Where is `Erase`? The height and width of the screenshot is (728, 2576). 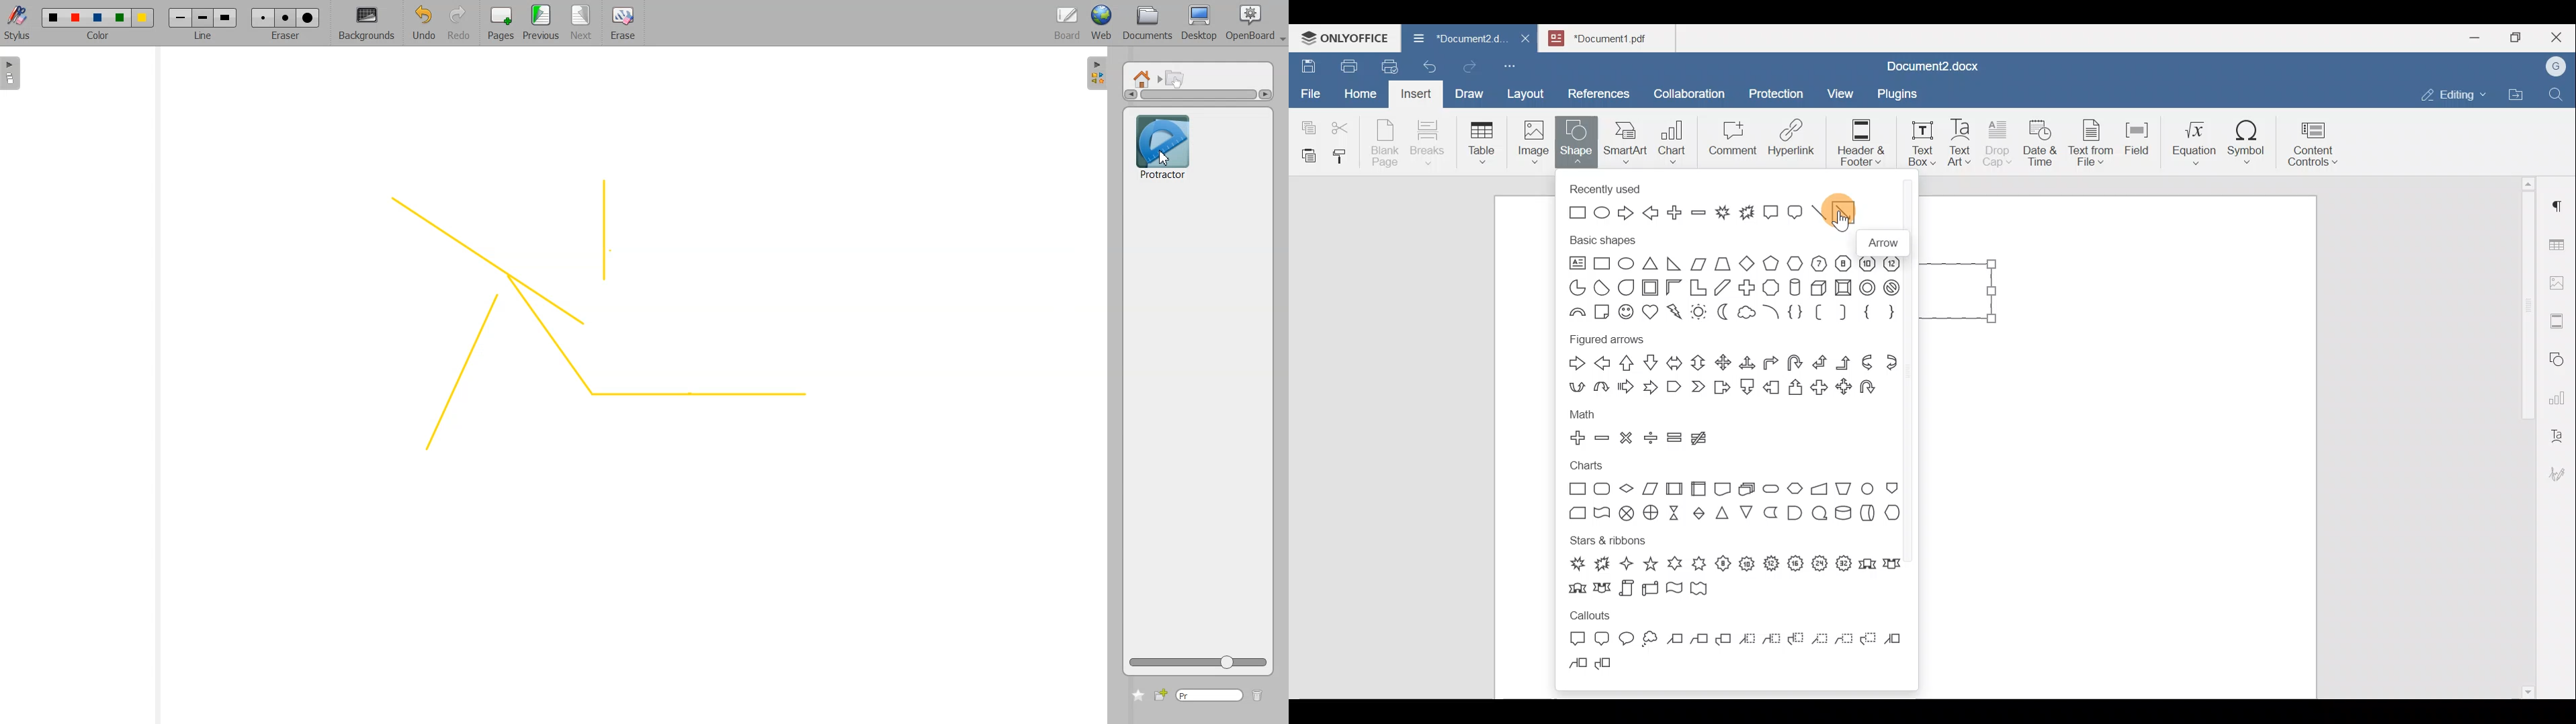
Erase is located at coordinates (622, 24).